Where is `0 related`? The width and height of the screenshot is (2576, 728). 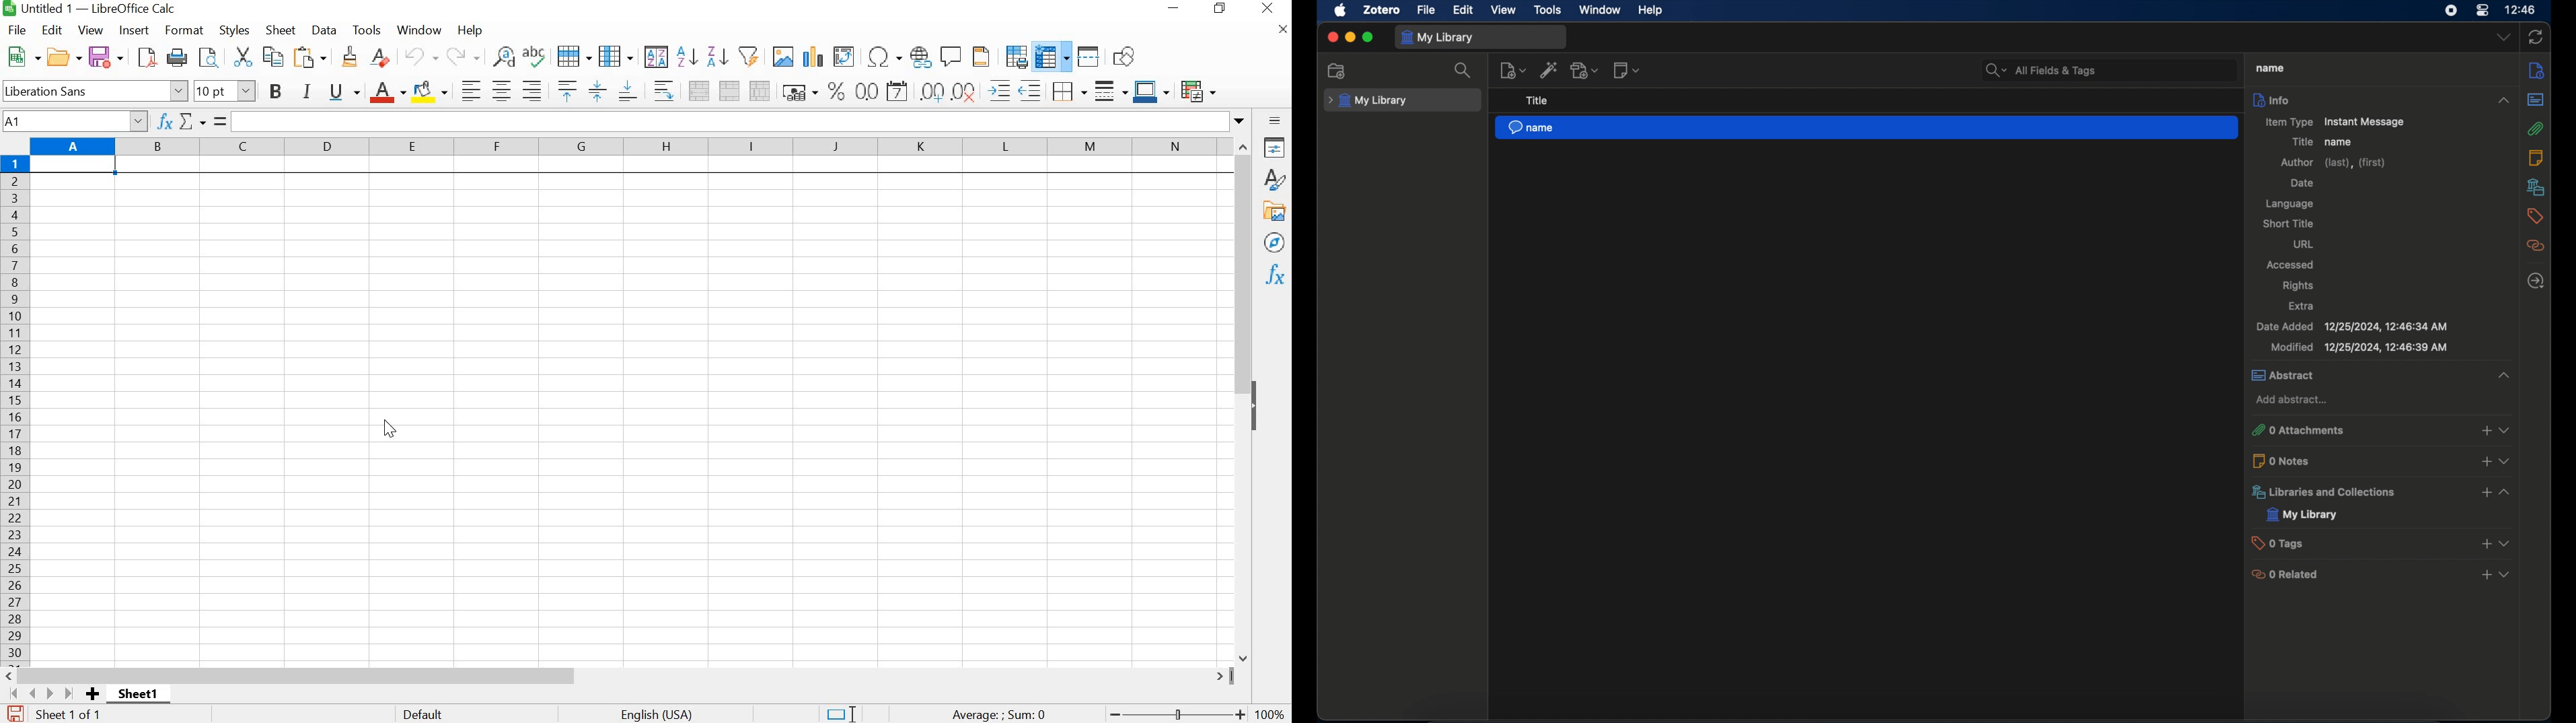
0 related is located at coordinates (2380, 575).